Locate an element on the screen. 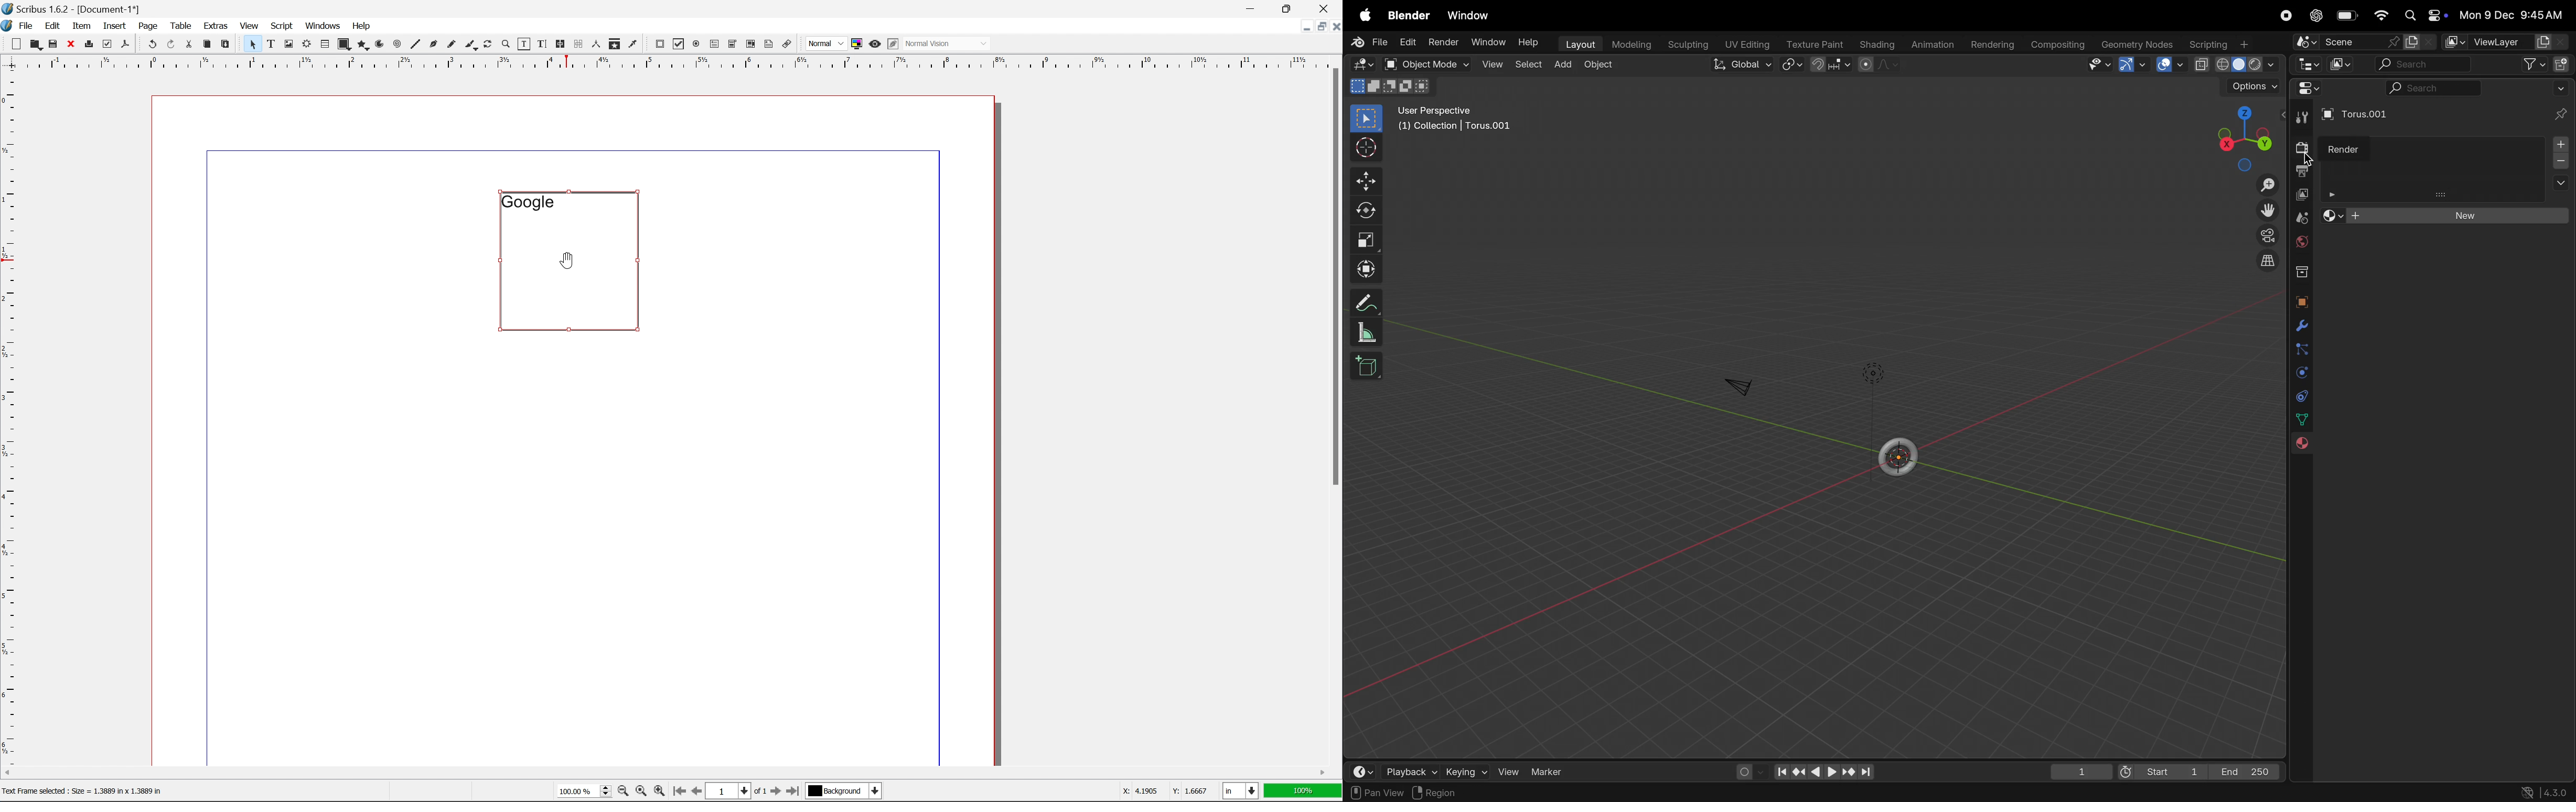 This screenshot has width=2576, height=812. preview mode is located at coordinates (873, 44).